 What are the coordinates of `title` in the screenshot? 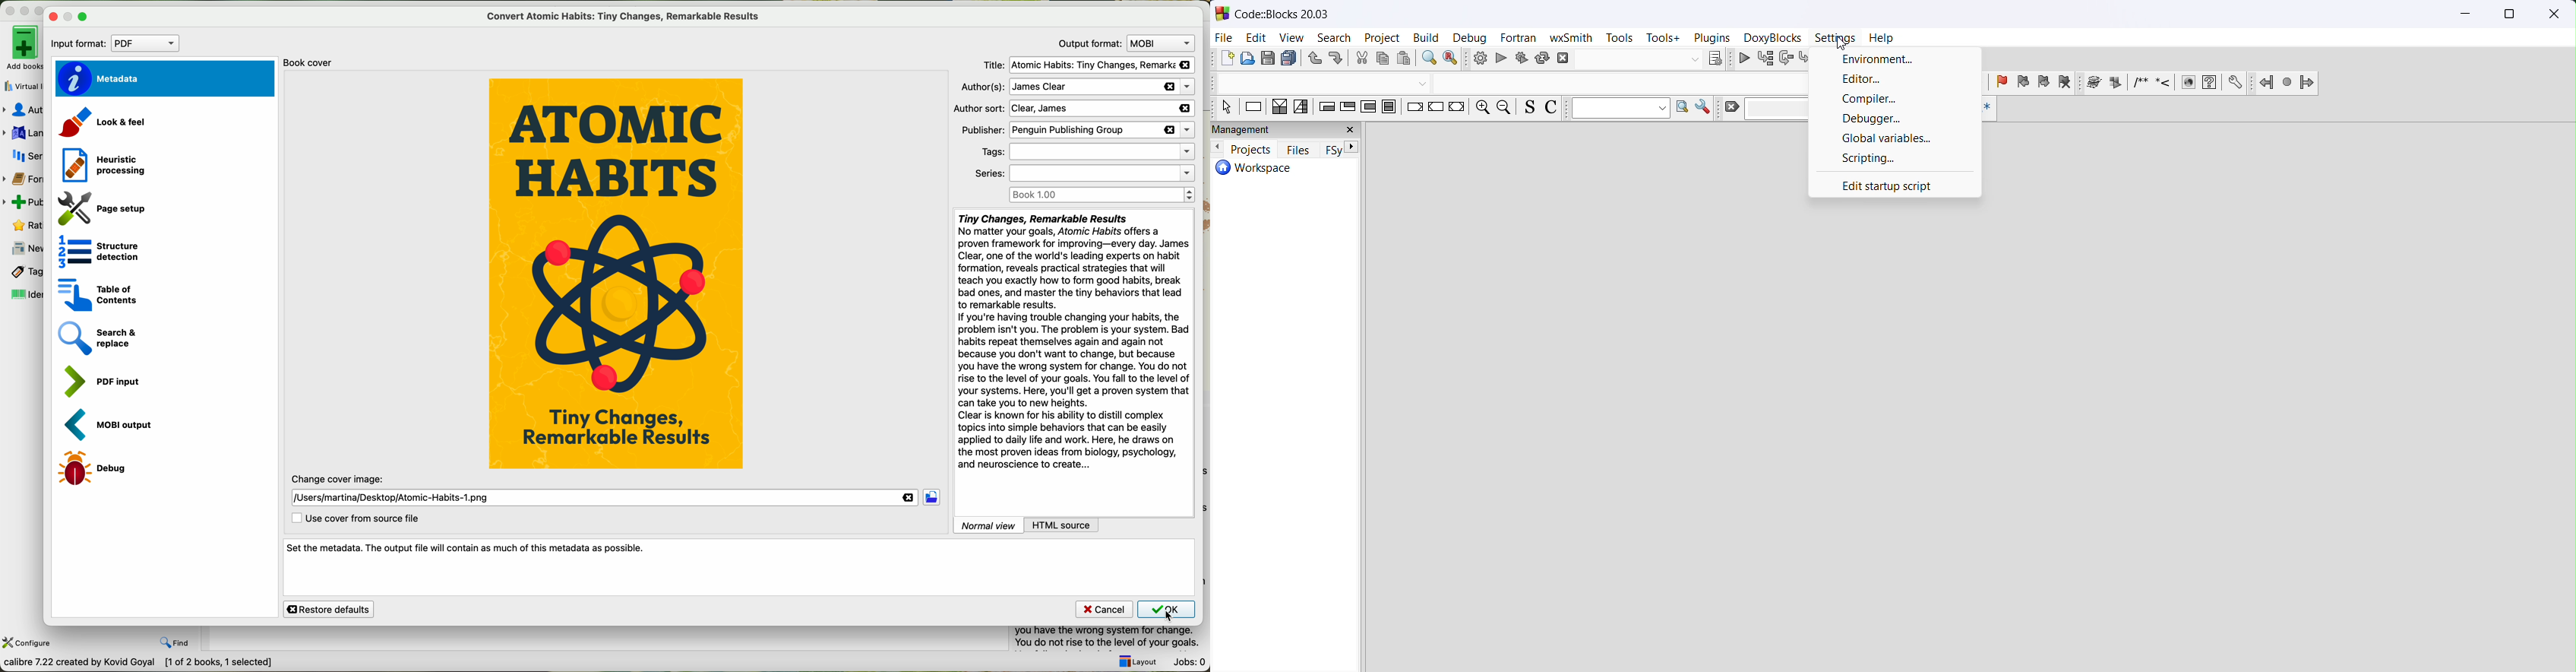 It's located at (1283, 13).